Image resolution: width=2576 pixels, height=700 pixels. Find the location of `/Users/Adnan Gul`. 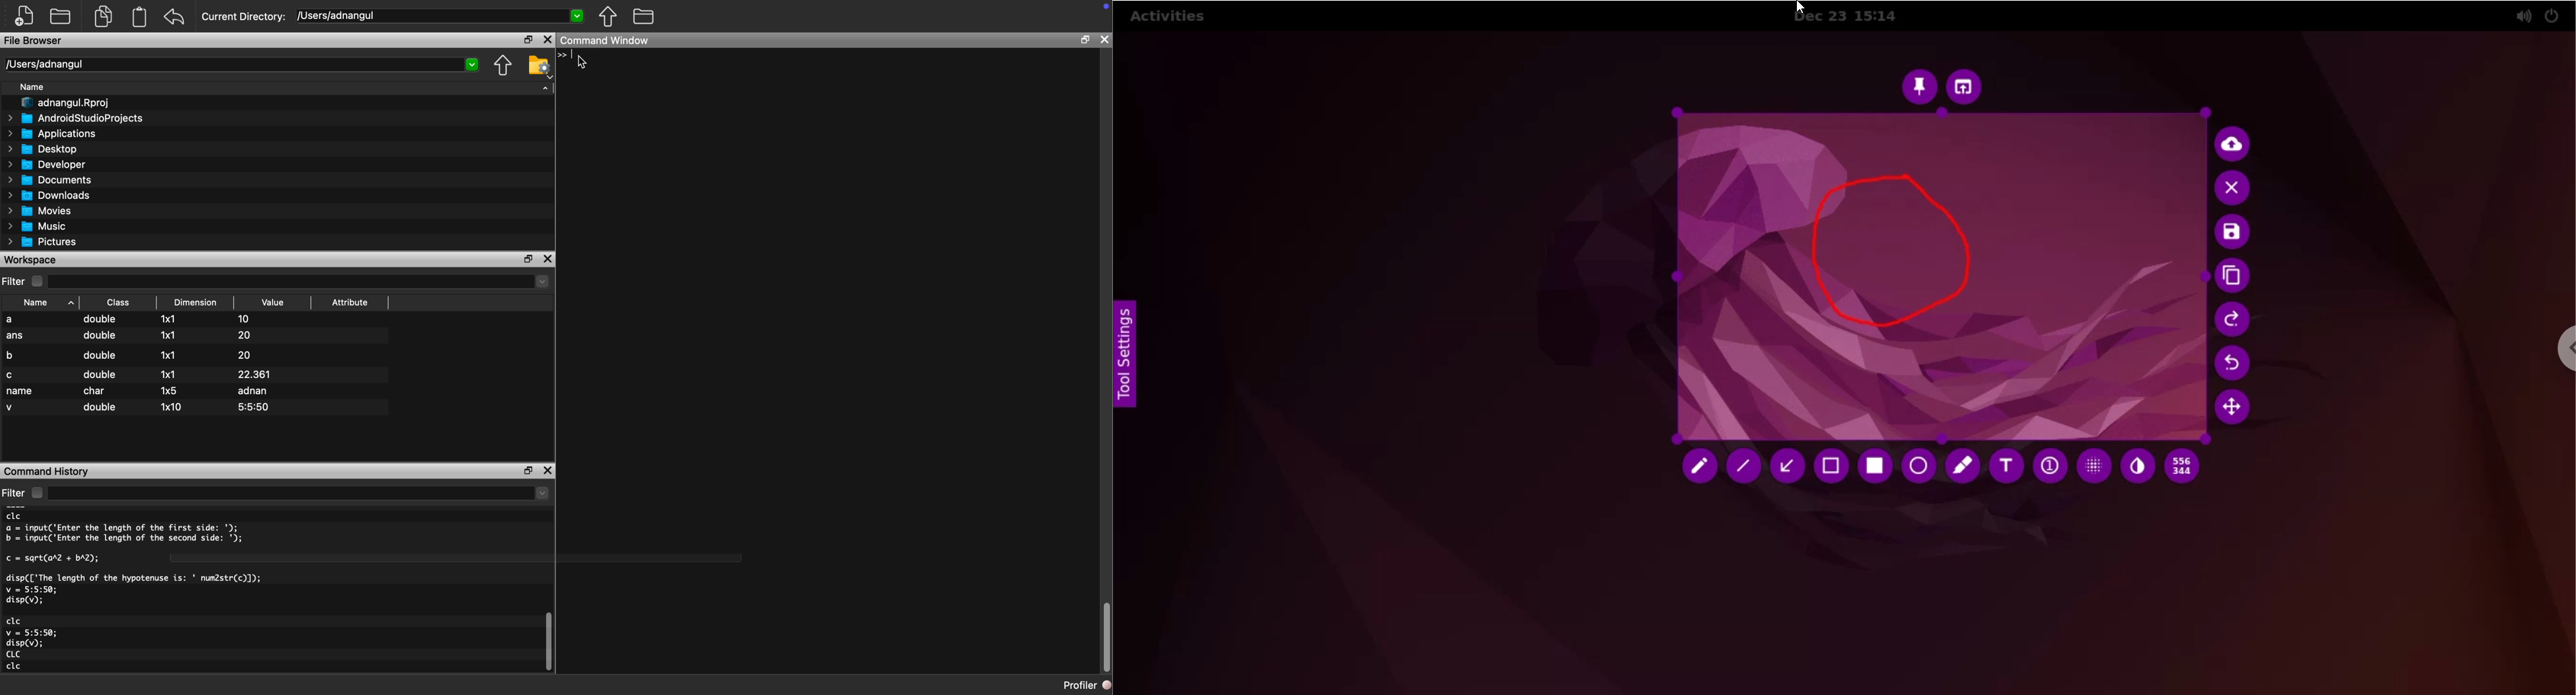

/Users/Adnan Gul is located at coordinates (231, 65).